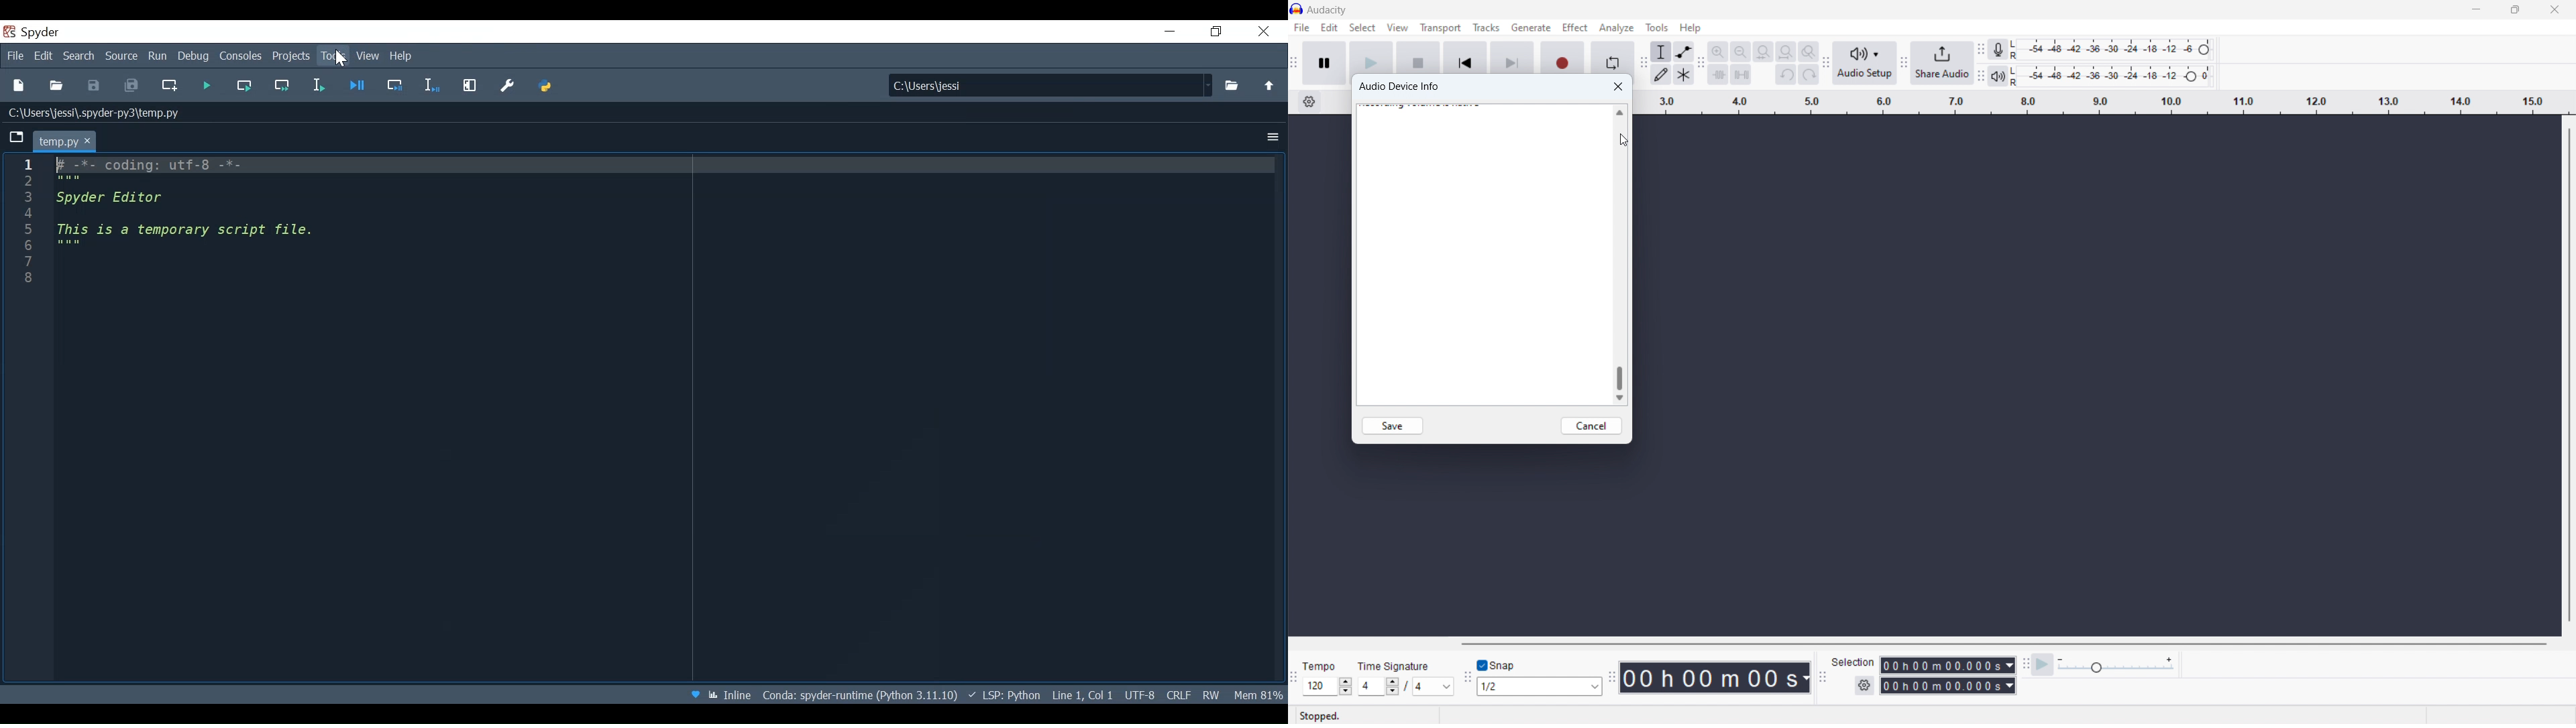  Describe the element at coordinates (158, 56) in the screenshot. I see `Run` at that location.